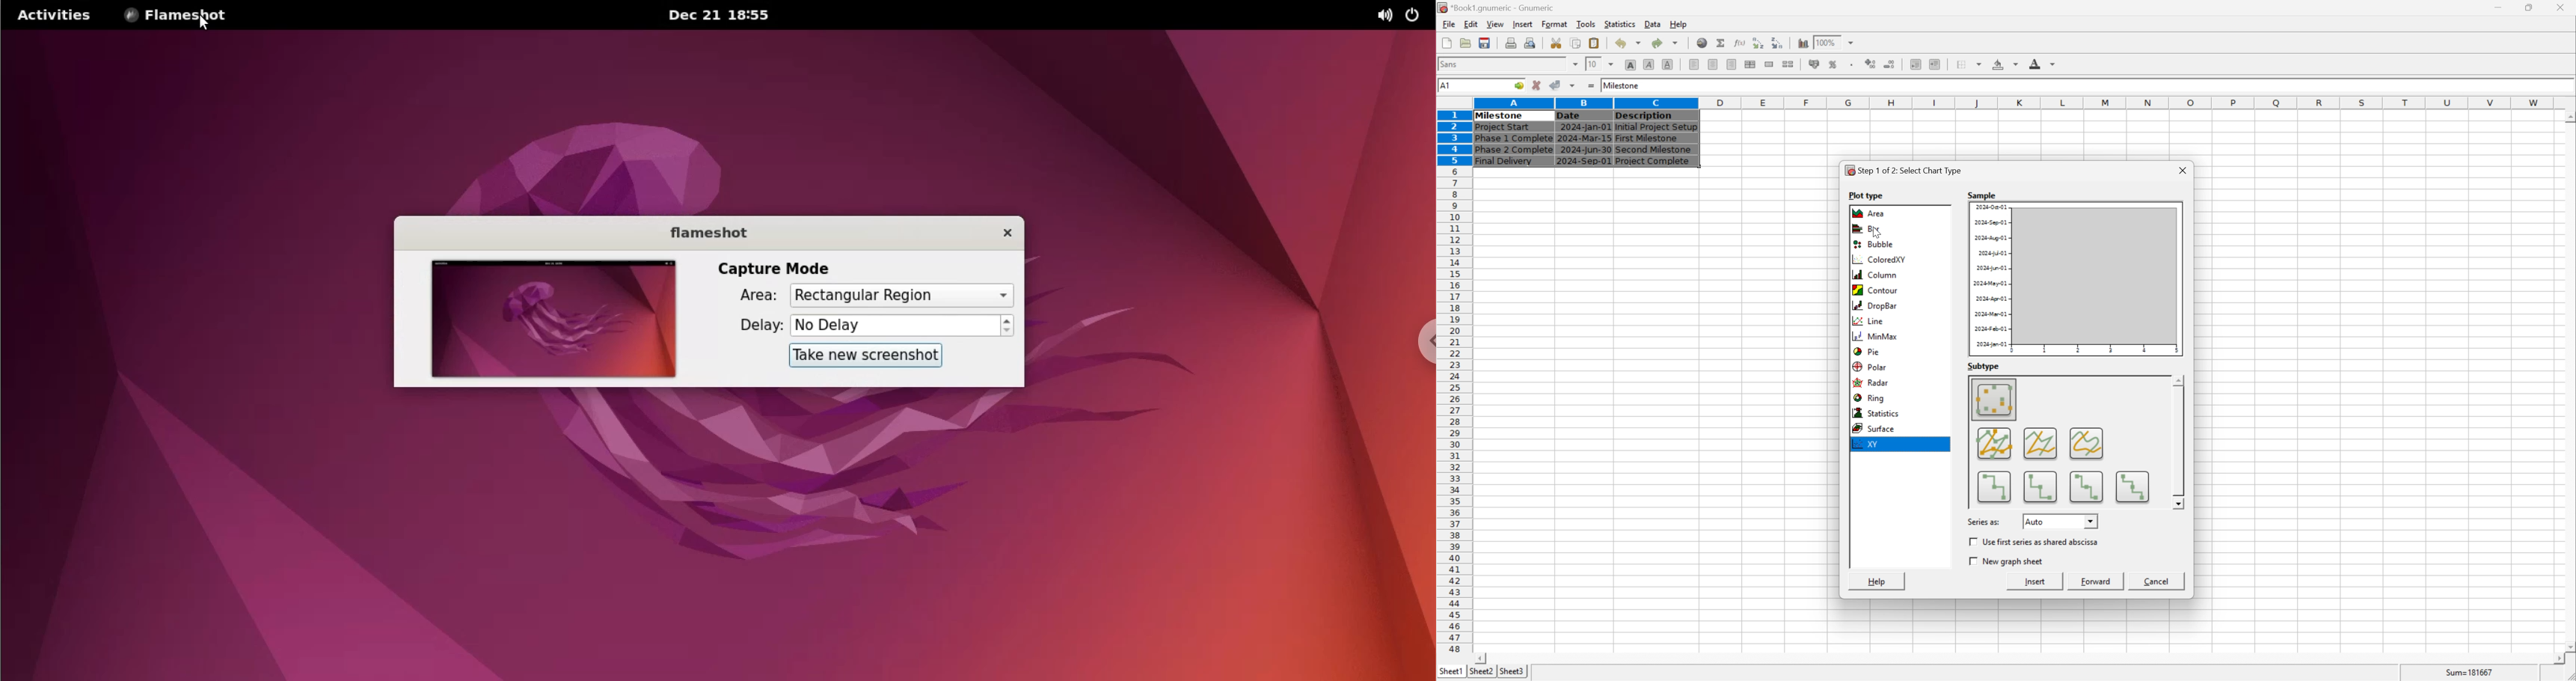  What do you see at coordinates (1678, 23) in the screenshot?
I see `help` at bounding box center [1678, 23].